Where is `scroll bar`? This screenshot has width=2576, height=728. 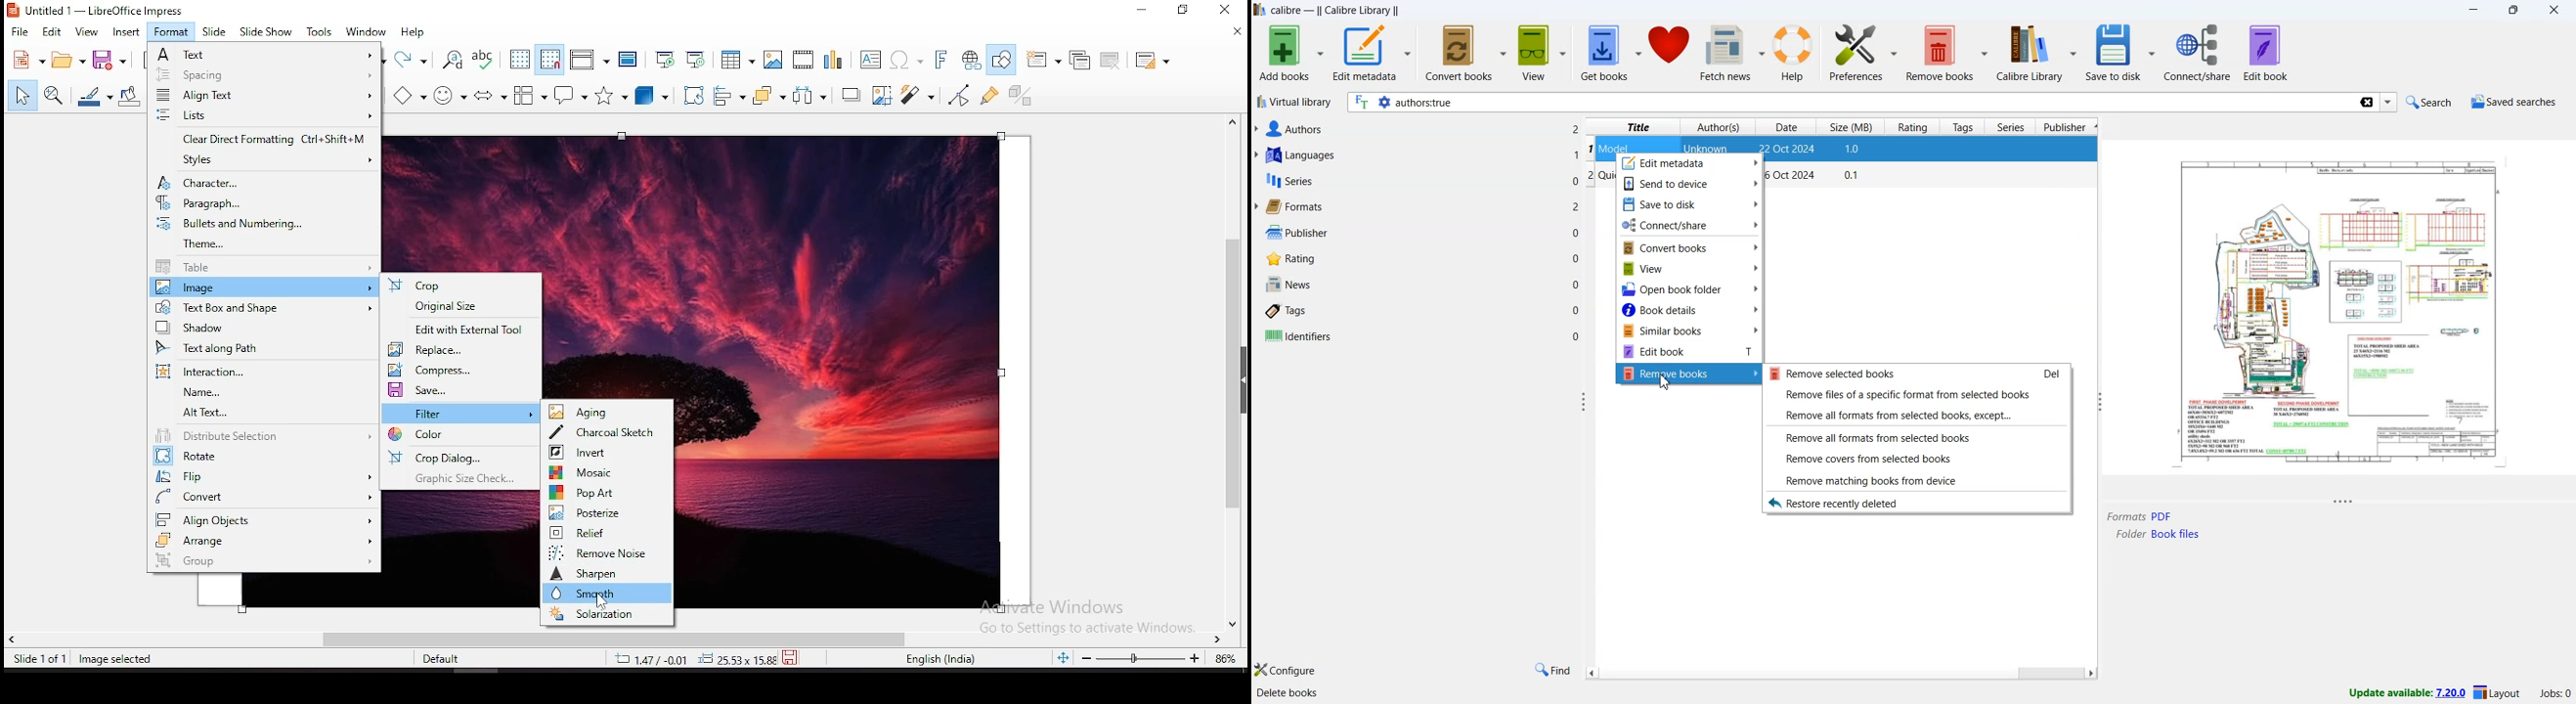 scroll bar is located at coordinates (617, 638).